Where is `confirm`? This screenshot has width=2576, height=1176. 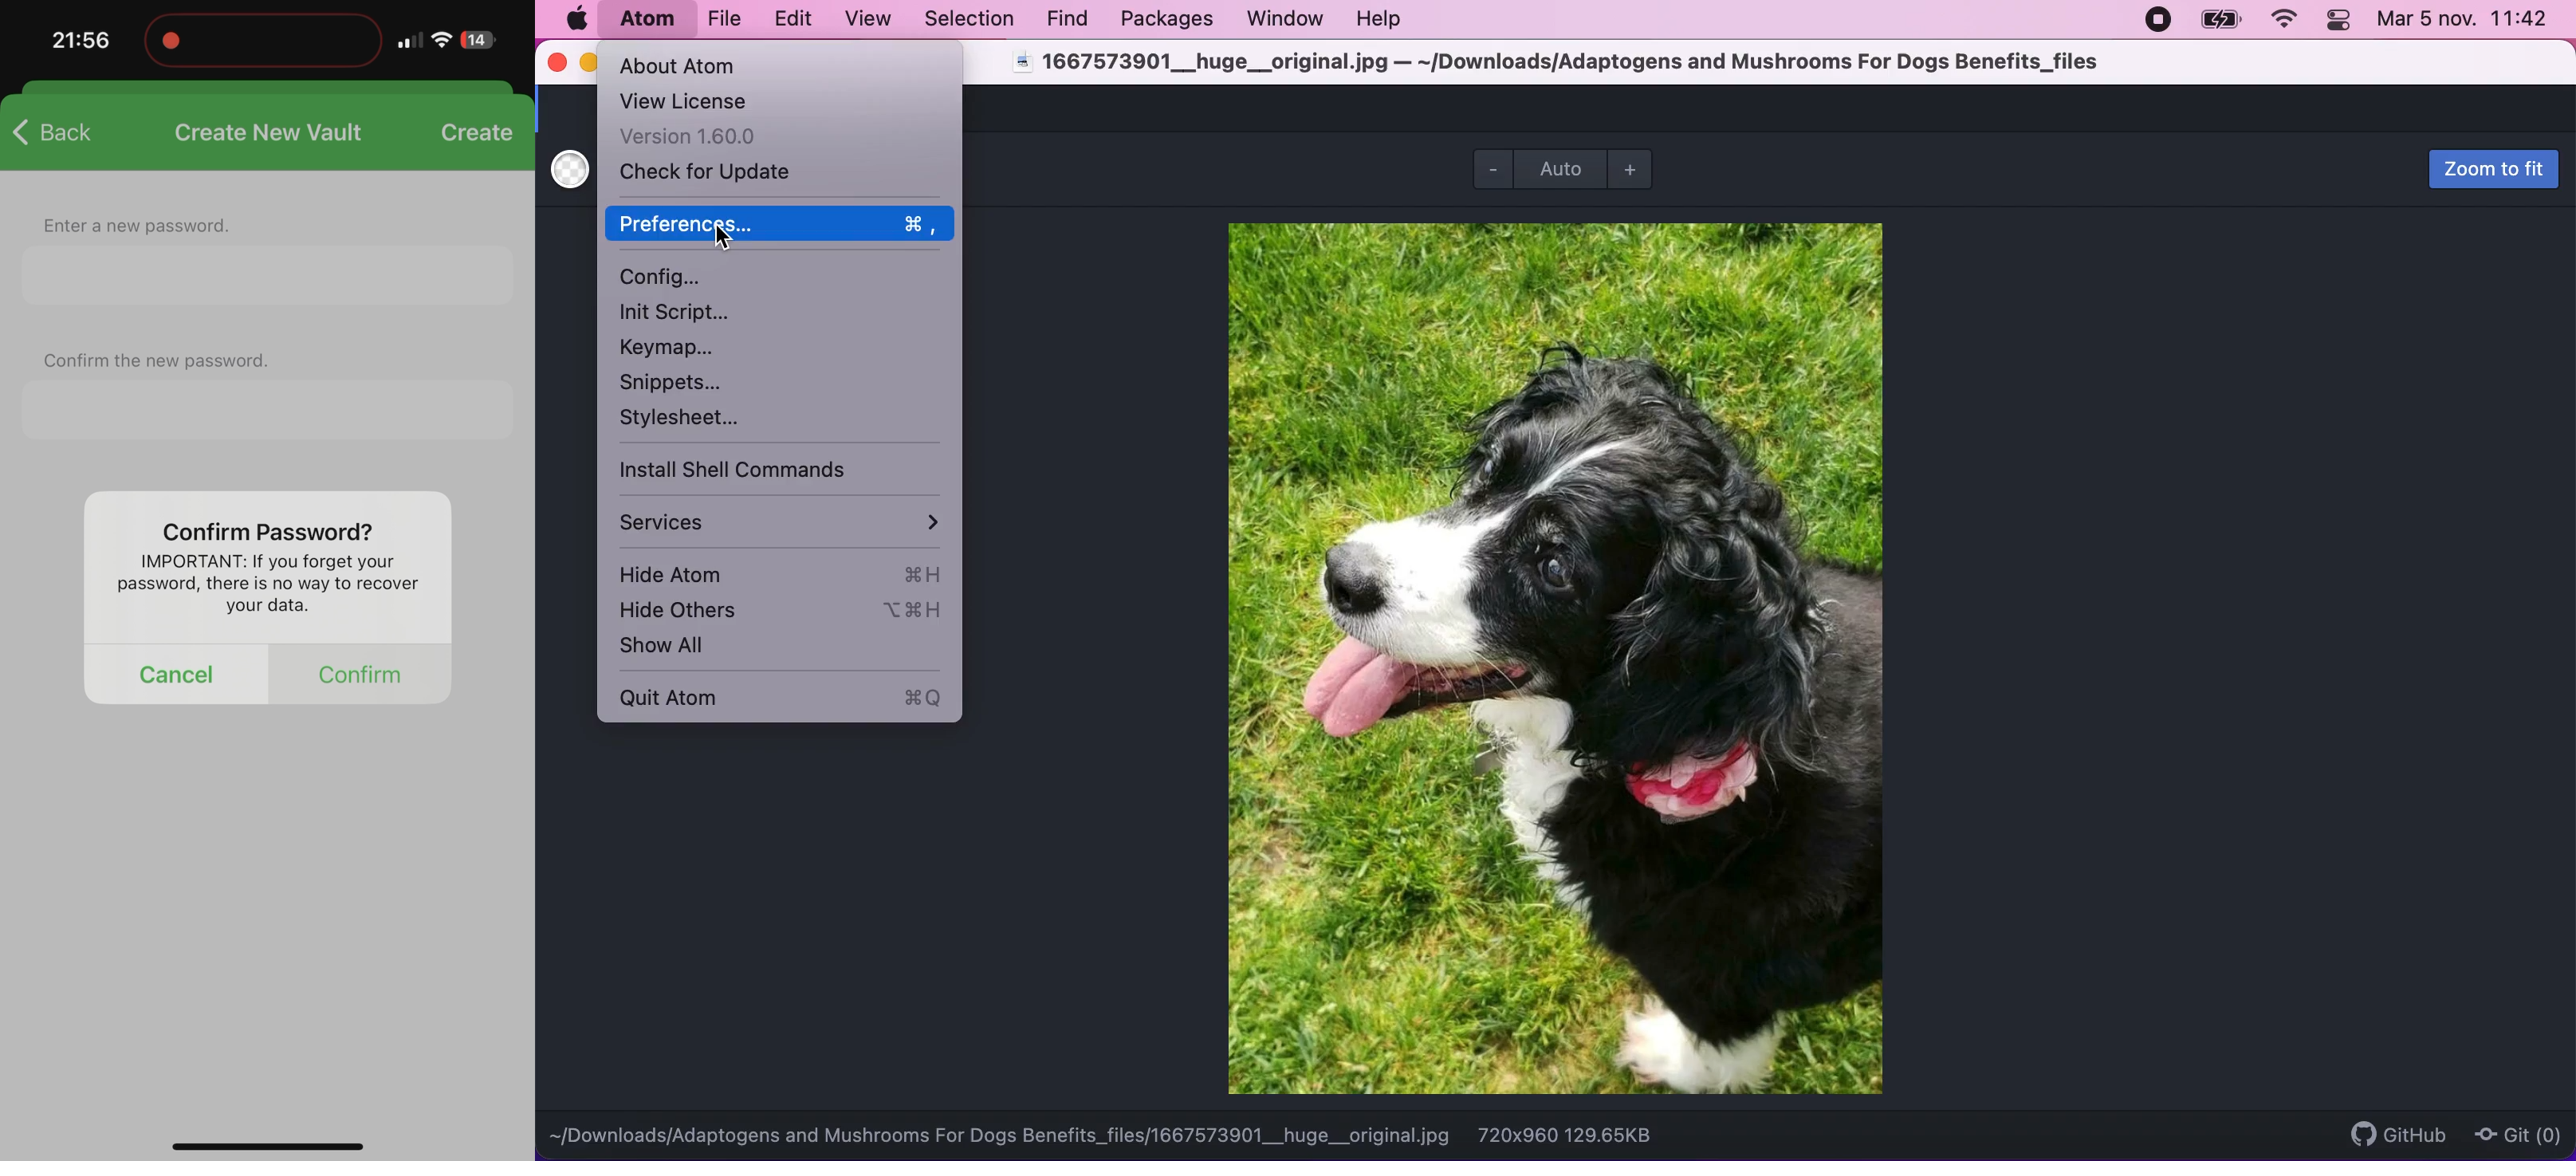 confirm is located at coordinates (359, 662).